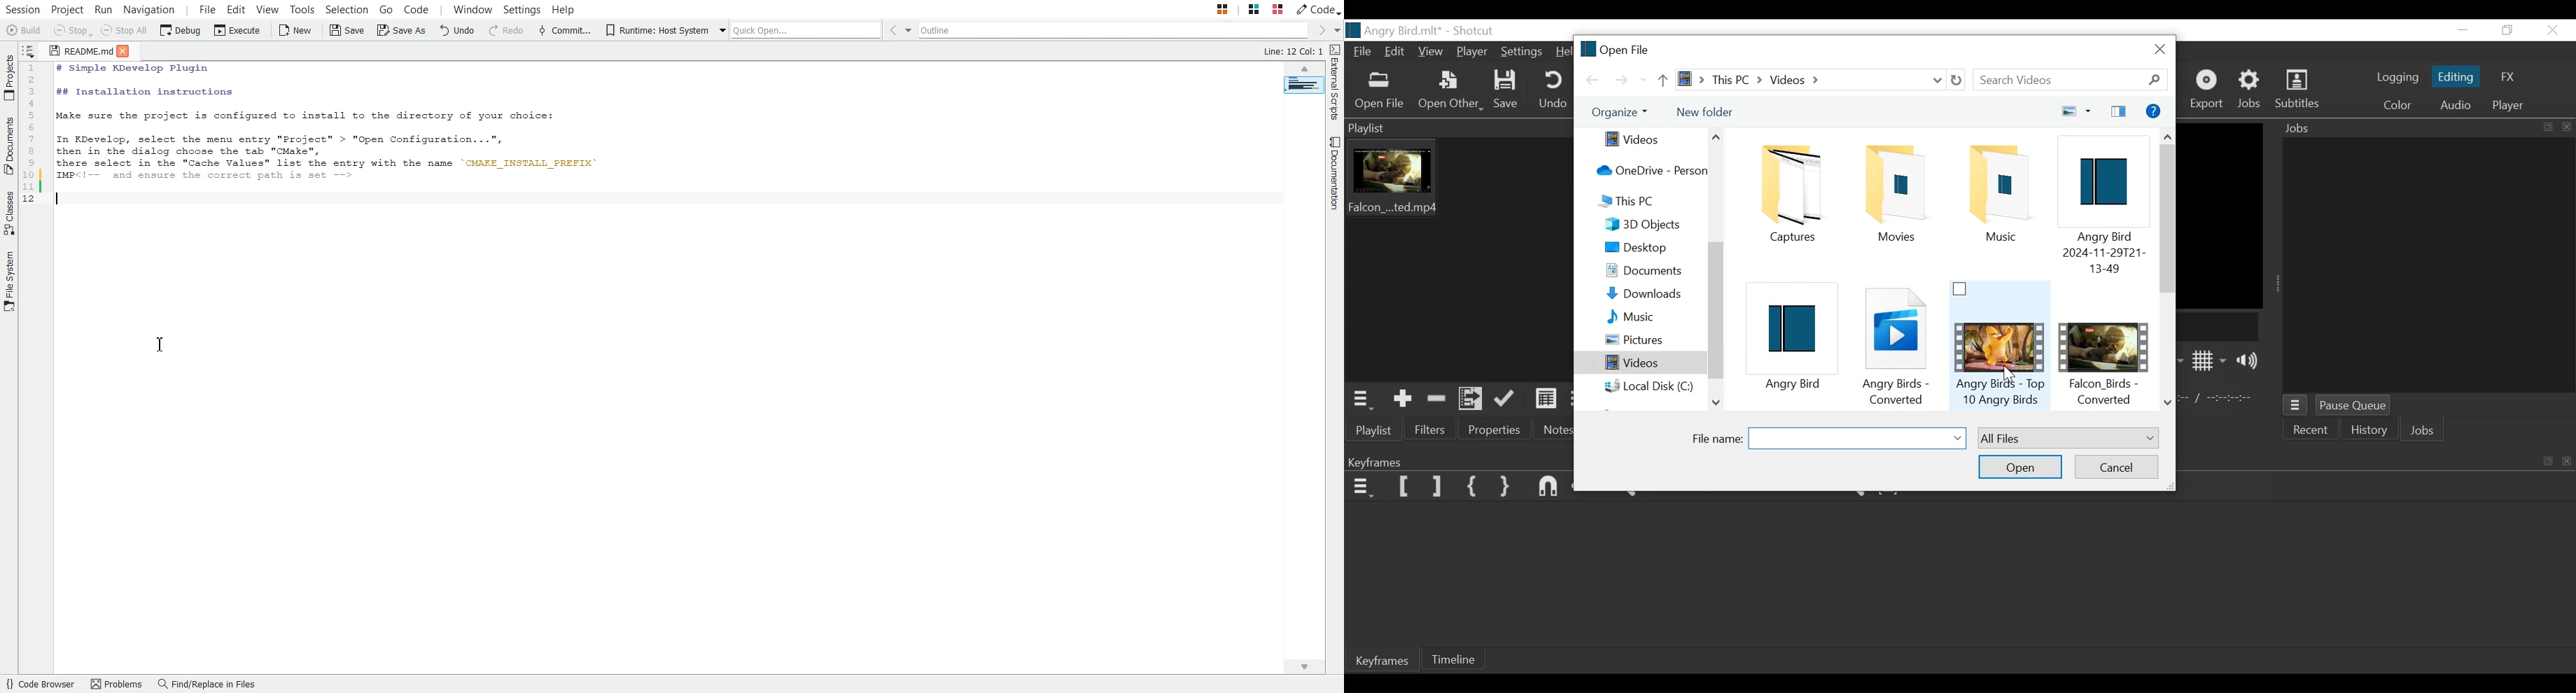 This screenshot has height=700, width=2576. Describe the element at coordinates (2313, 430) in the screenshot. I see `Recent` at that location.